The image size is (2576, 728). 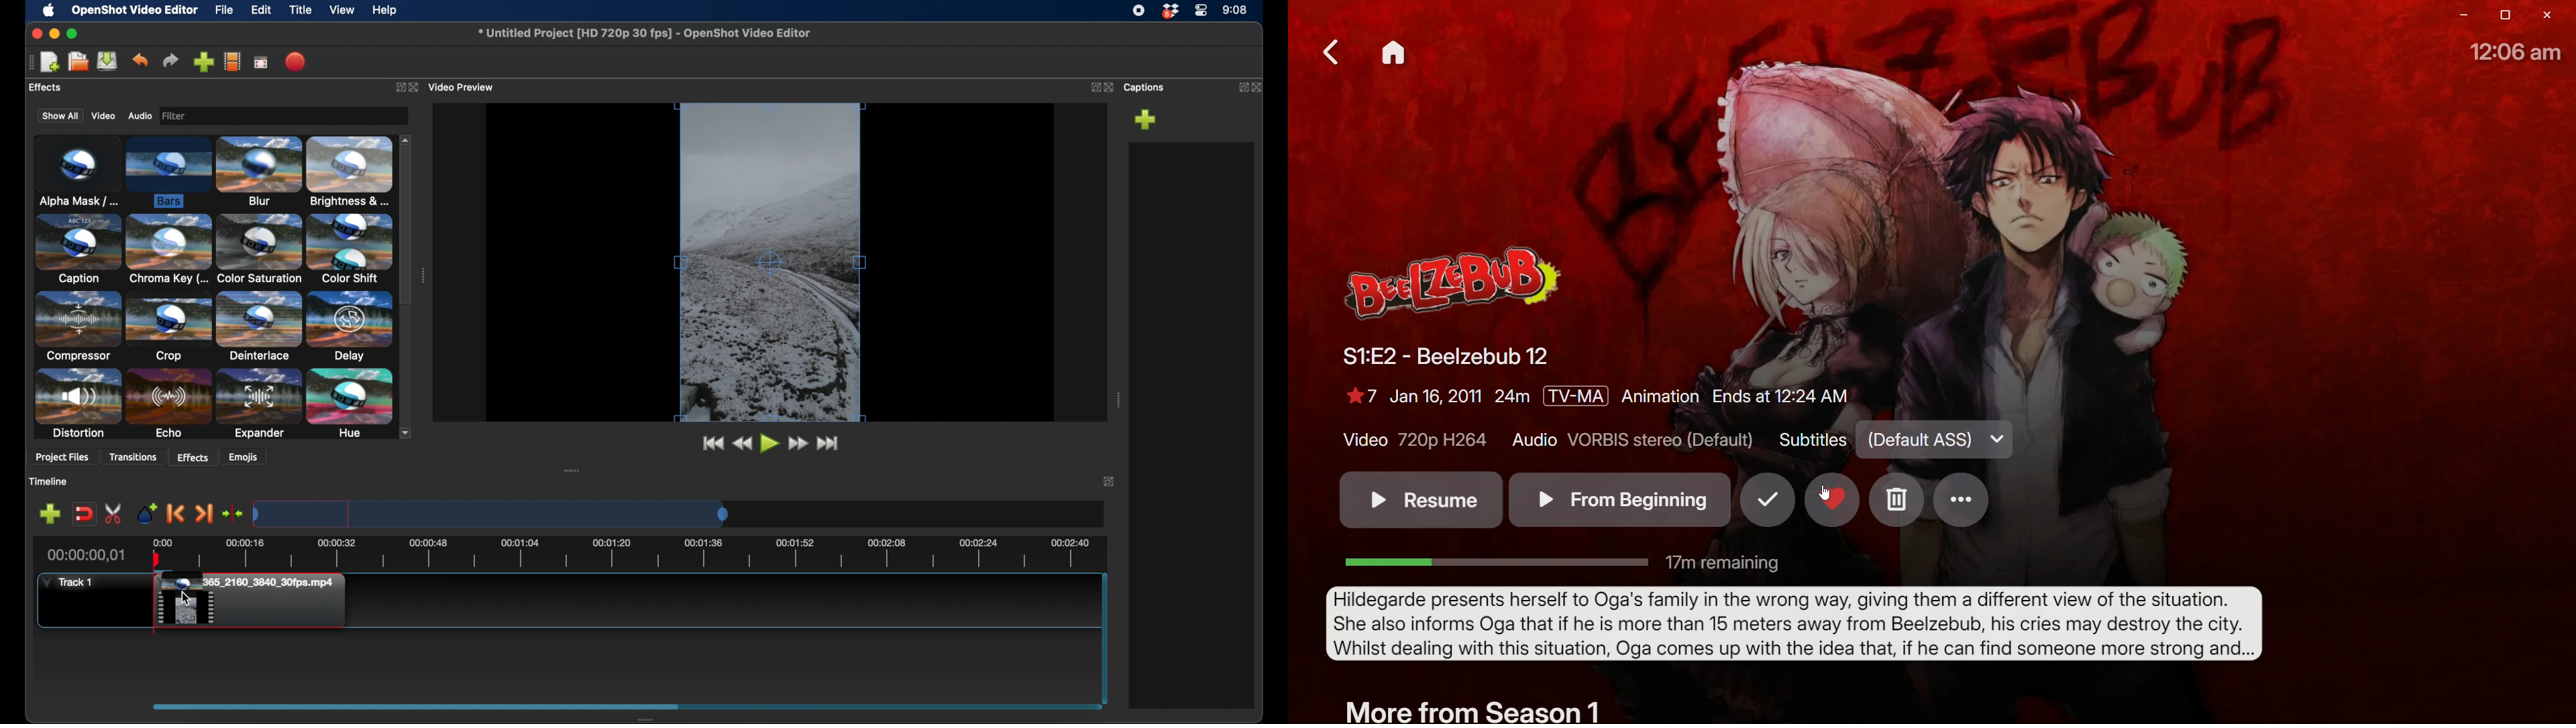 What do you see at coordinates (114, 513) in the screenshot?
I see `enable razor` at bounding box center [114, 513].